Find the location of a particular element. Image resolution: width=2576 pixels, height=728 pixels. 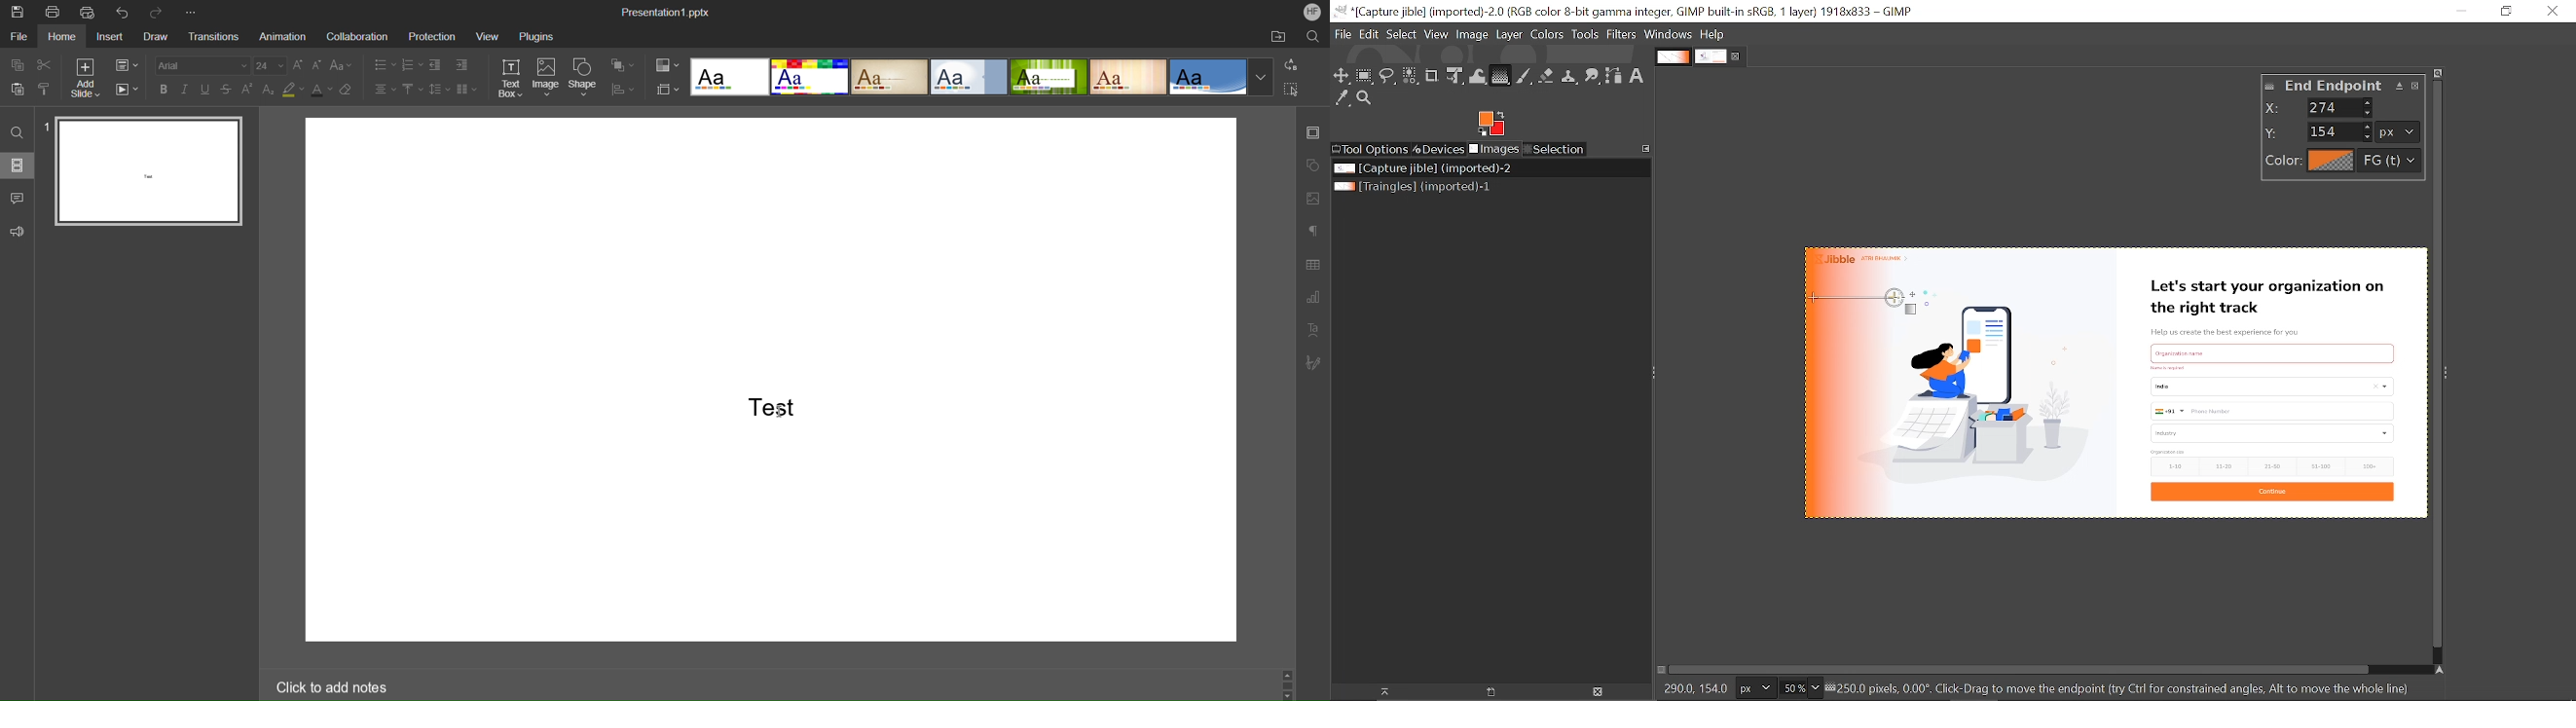

Signature is located at coordinates (1313, 363).